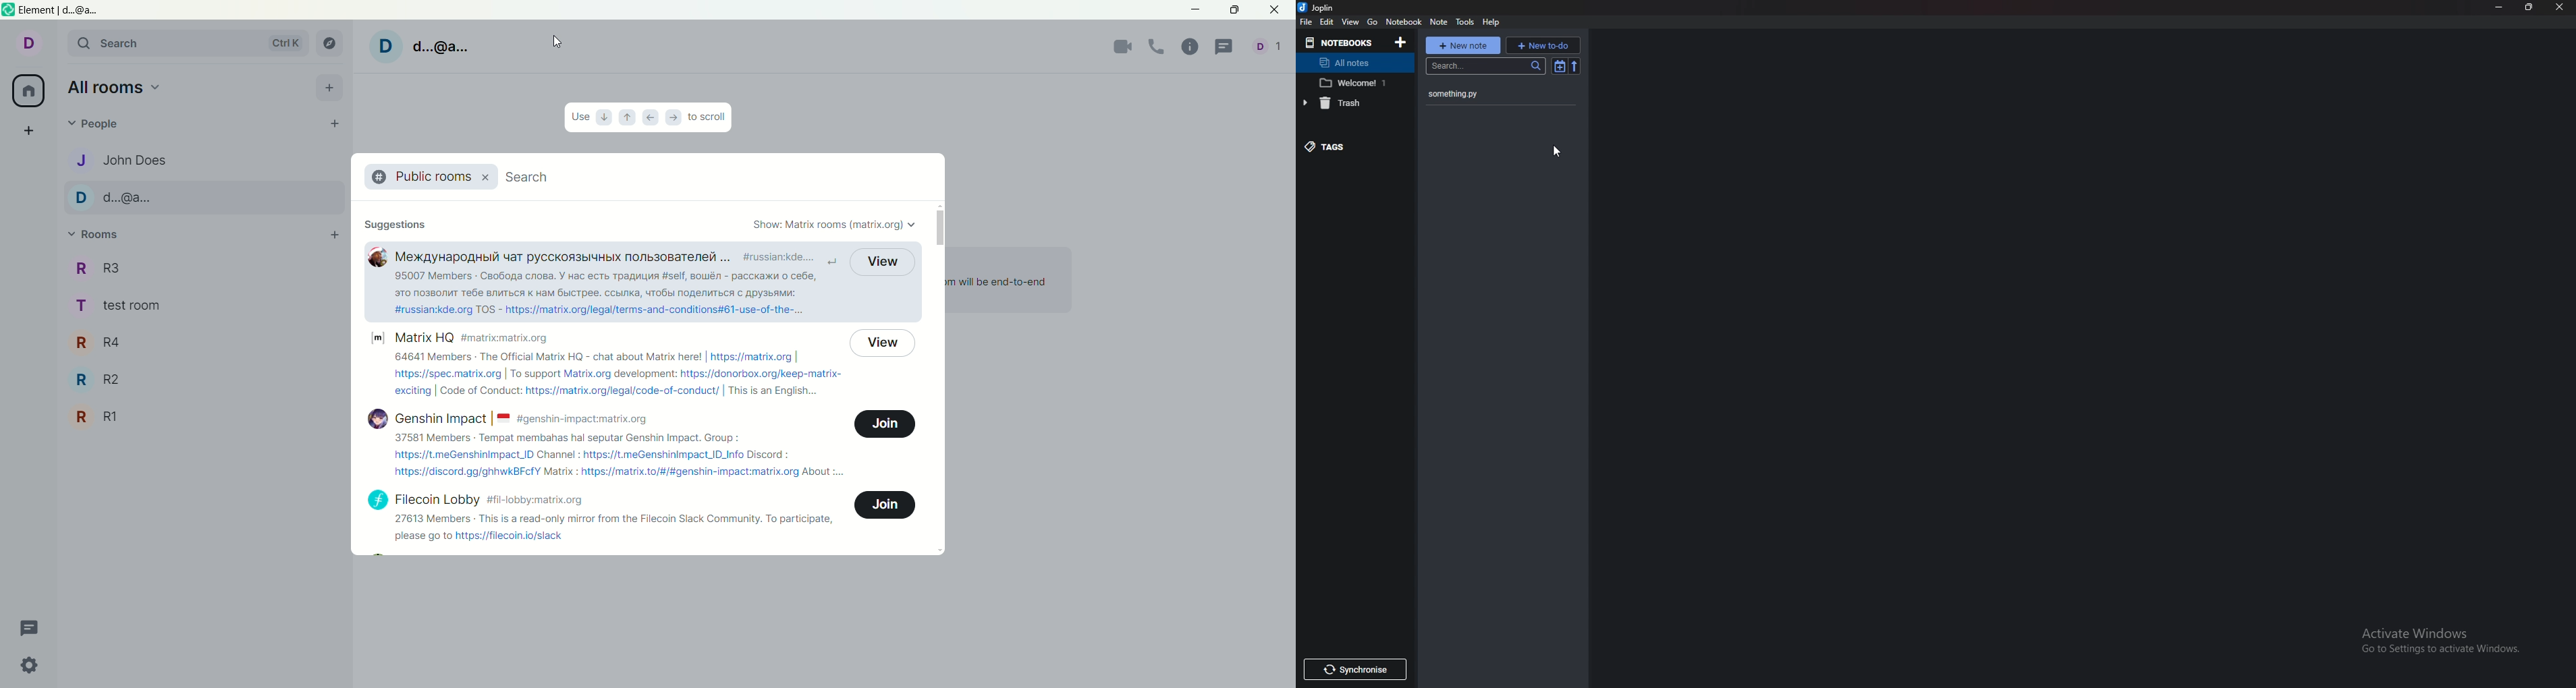 Image resolution: width=2576 pixels, height=700 pixels. What do you see at coordinates (434, 310) in the screenshot?
I see `#russian:kde.org` at bounding box center [434, 310].